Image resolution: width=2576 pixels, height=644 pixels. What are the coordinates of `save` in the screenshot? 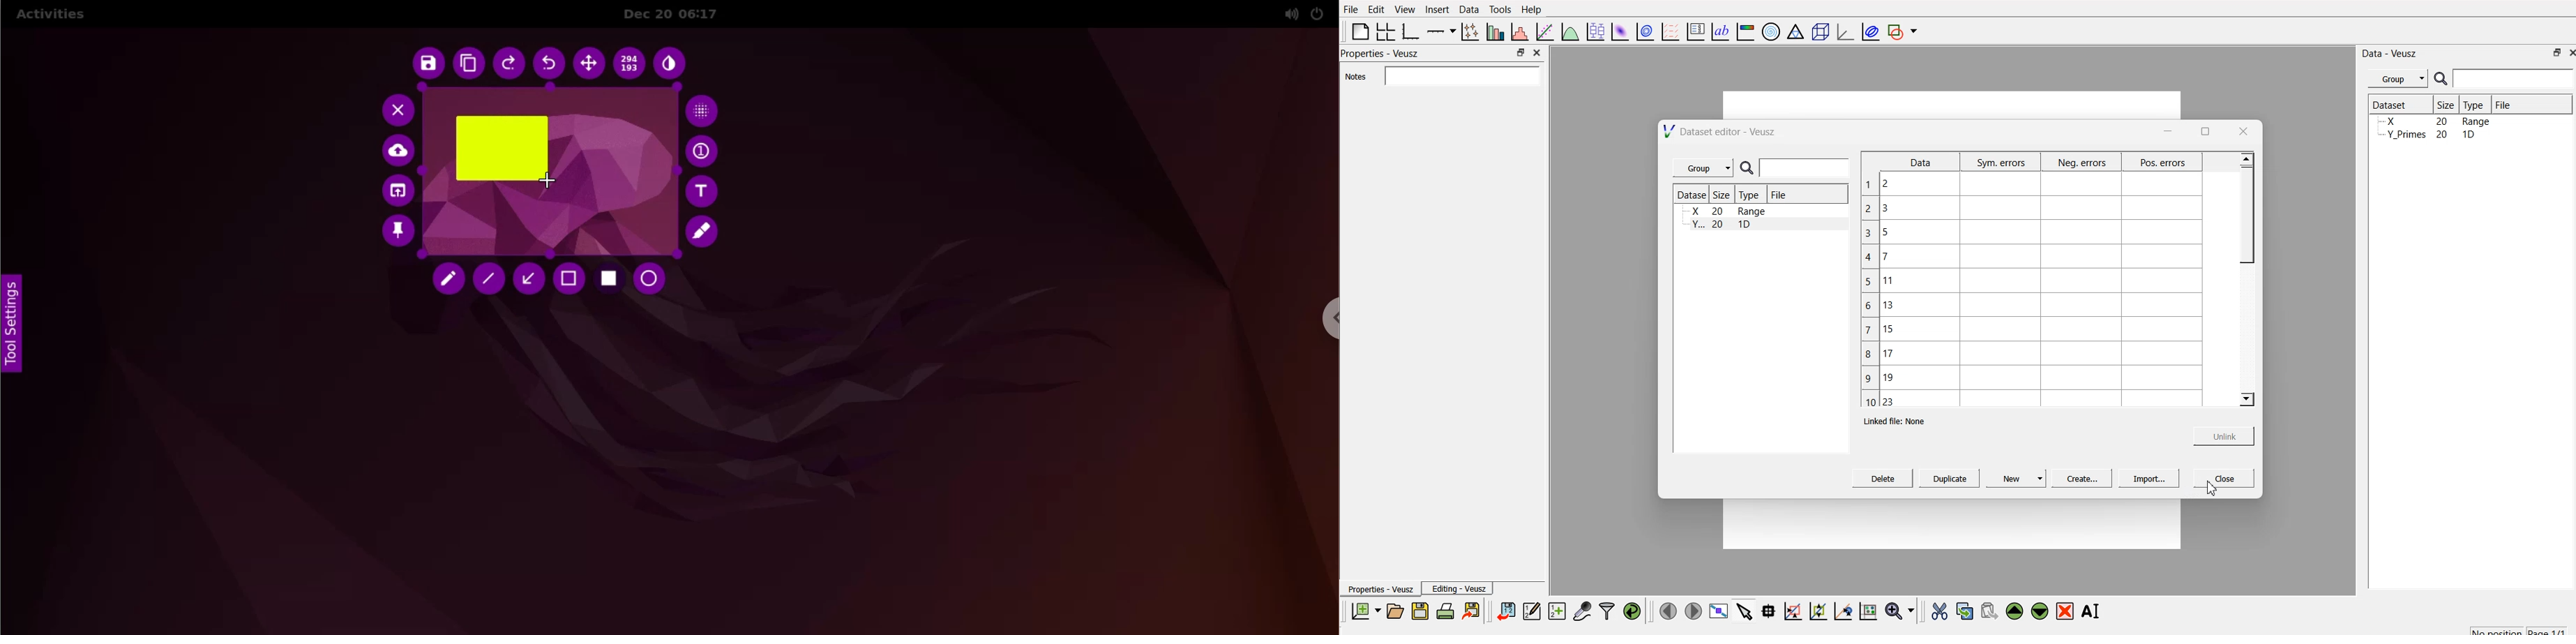 It's located at (425, 64).